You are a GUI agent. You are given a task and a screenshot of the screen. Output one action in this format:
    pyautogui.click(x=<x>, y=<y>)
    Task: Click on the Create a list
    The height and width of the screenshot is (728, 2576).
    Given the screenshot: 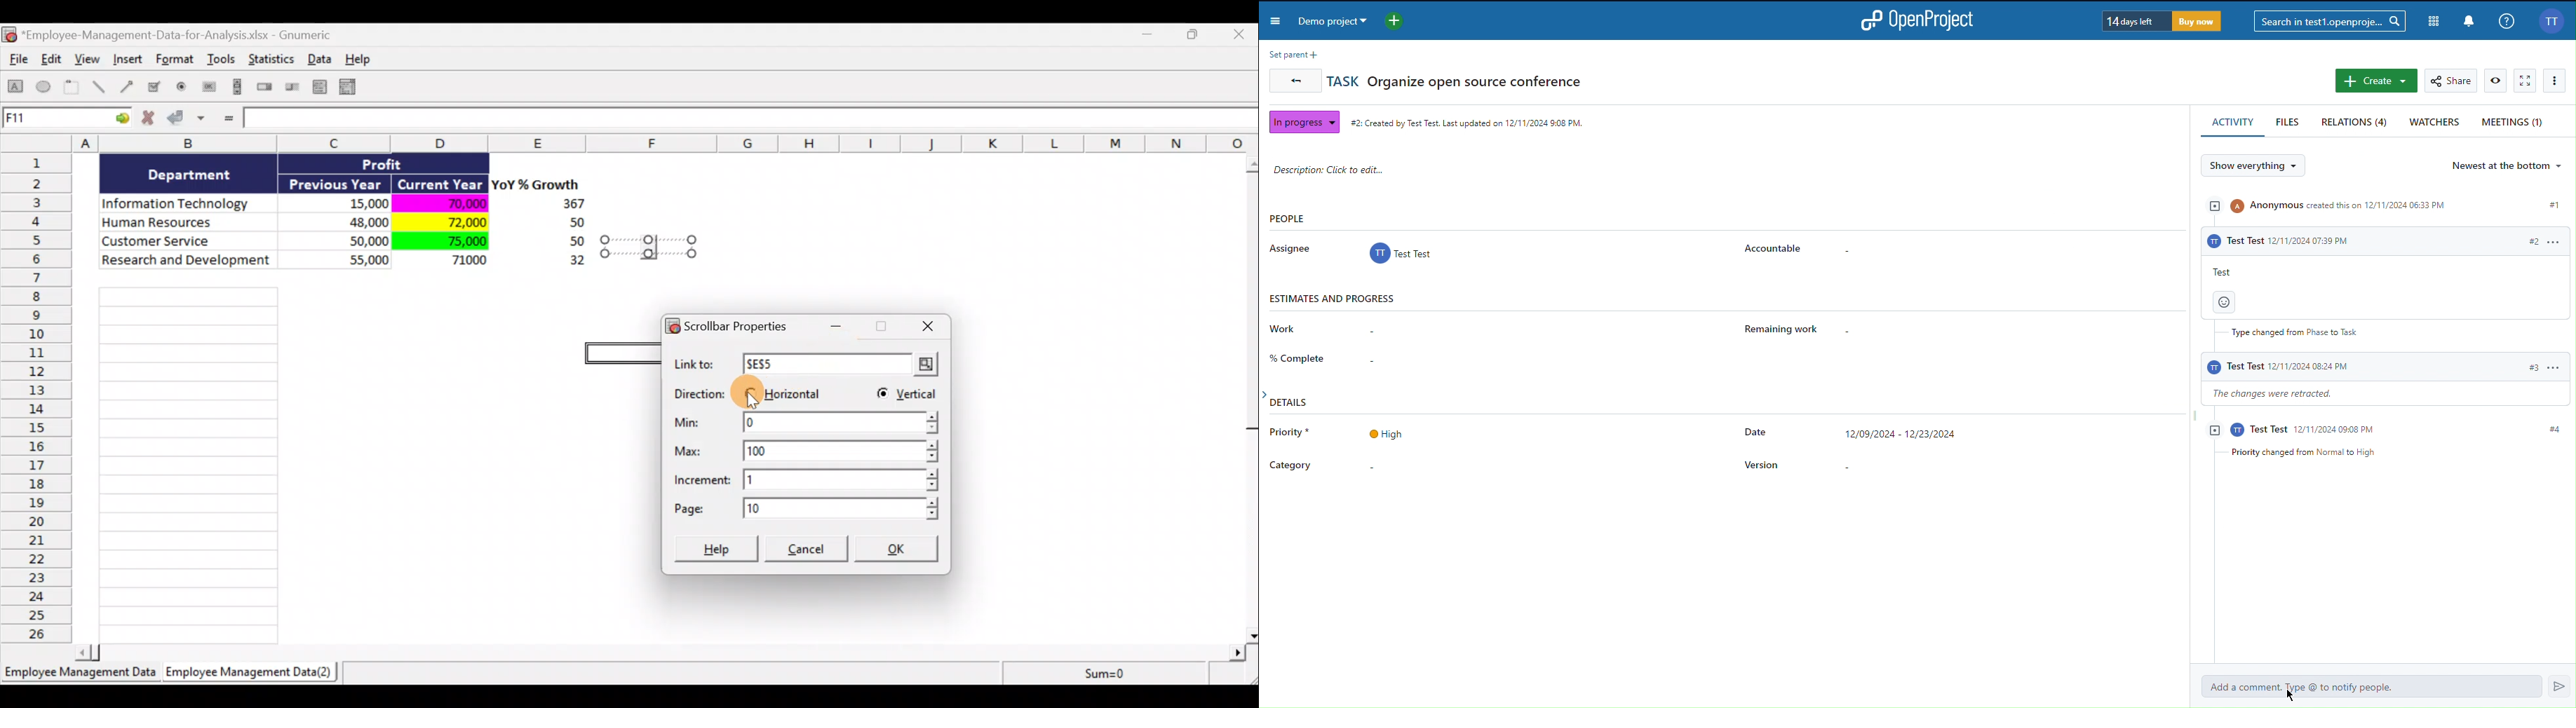 What is the action you would take?
    pyautogui.click(x=316, y=87)
    